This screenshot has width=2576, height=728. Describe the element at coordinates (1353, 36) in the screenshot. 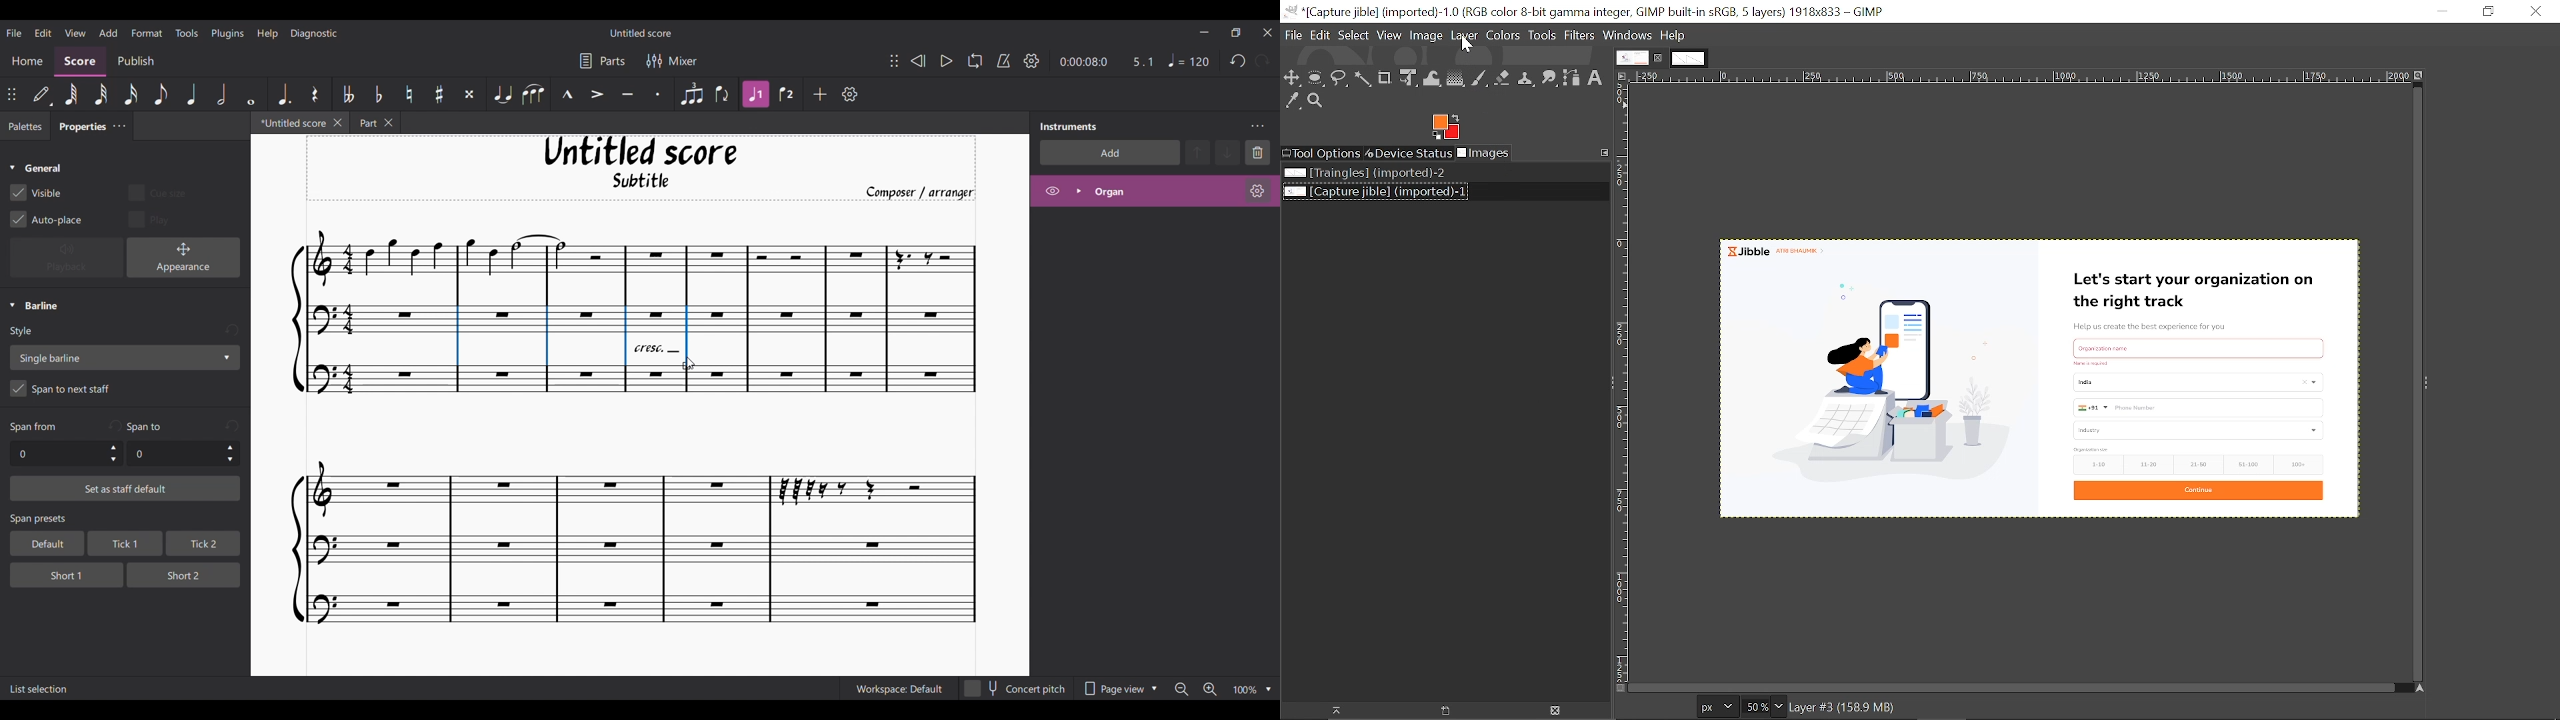

I see `Select` at that location.